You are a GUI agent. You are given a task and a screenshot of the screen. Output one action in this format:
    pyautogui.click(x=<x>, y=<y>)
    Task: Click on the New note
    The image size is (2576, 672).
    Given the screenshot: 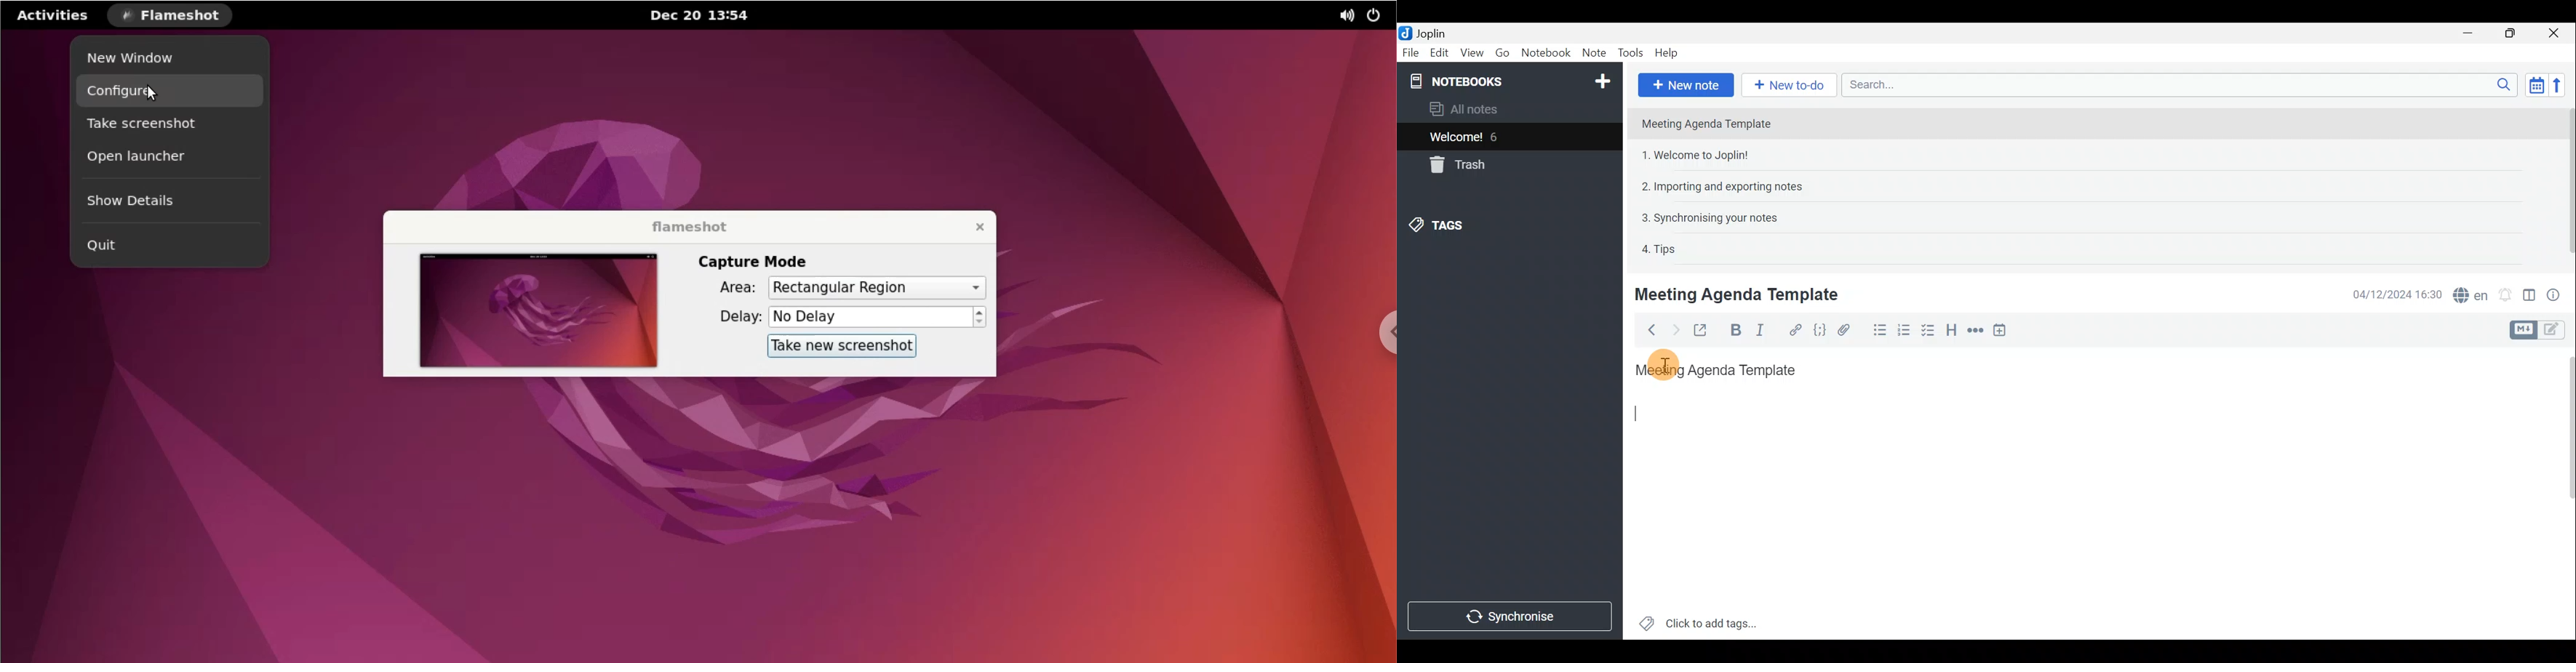 What is the action you would take?
    pyautogui.click(x=1686, y=85)
    